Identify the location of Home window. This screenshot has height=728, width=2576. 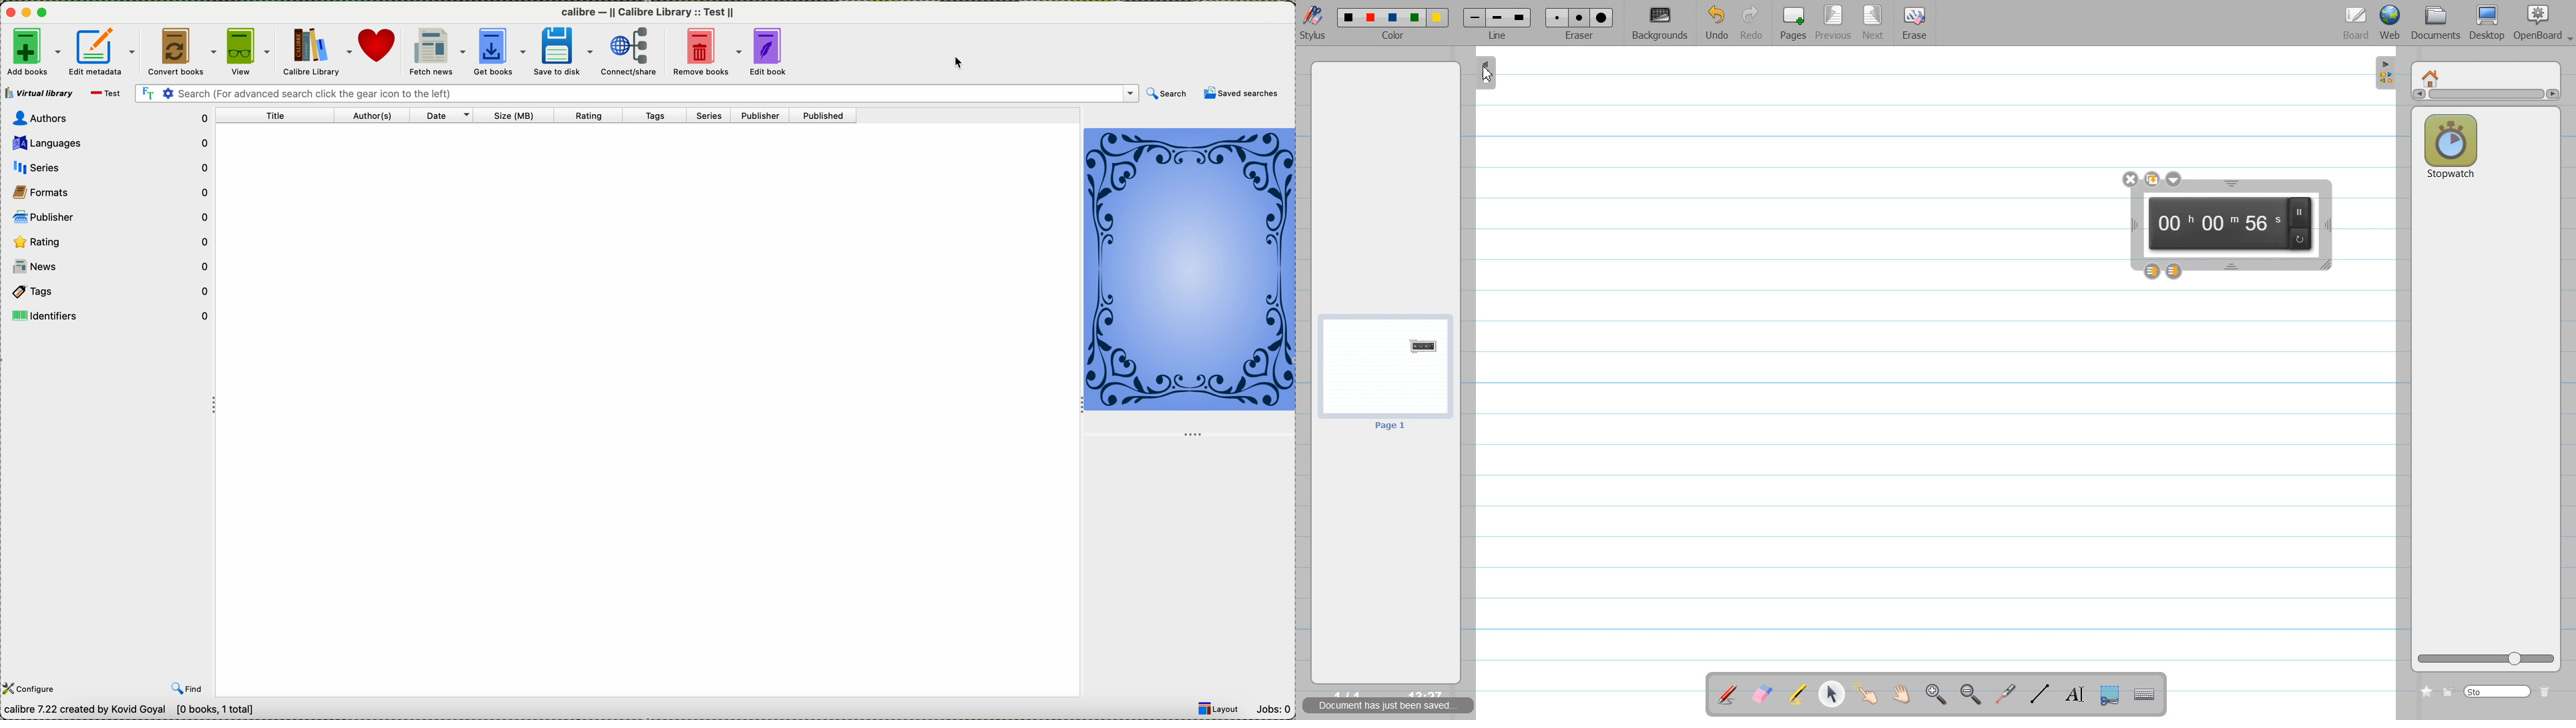
(2432, 77).